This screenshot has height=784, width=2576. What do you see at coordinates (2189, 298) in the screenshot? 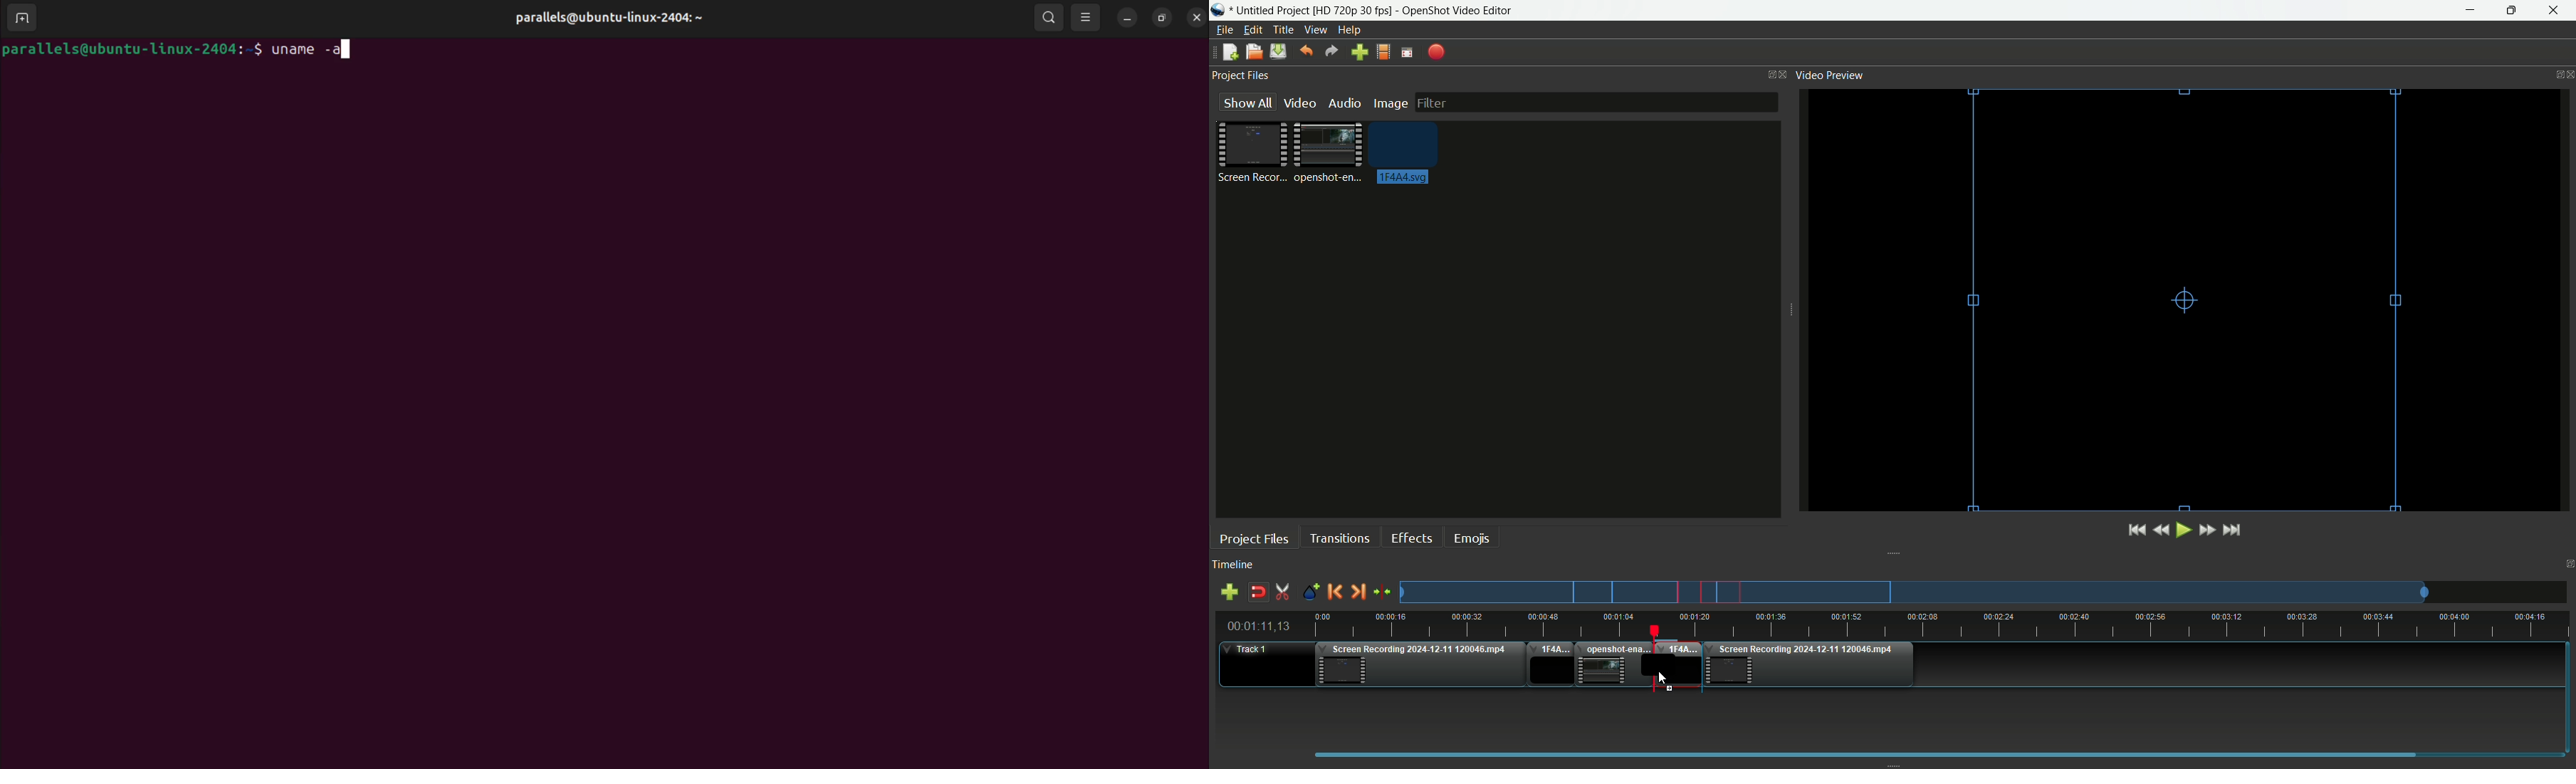
I see `video preview` at bounding box center [2189, 298].